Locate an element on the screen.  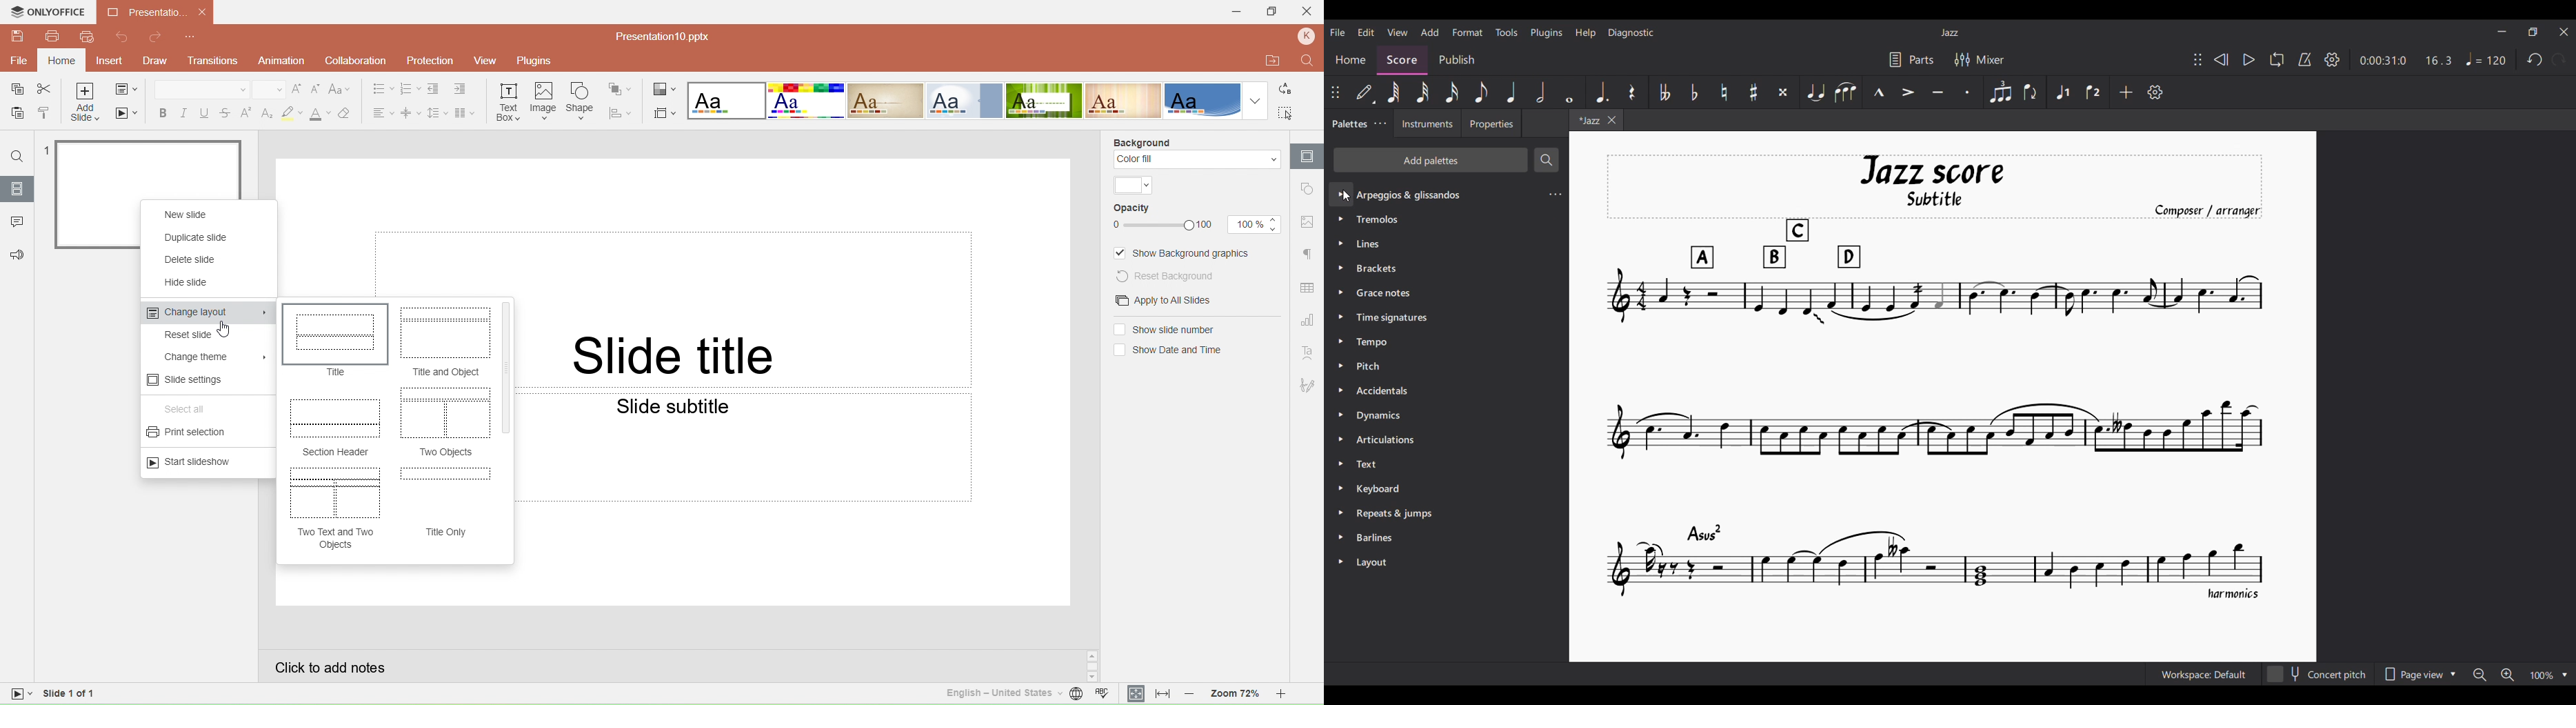
Office is located at coordinates (1203, 100).